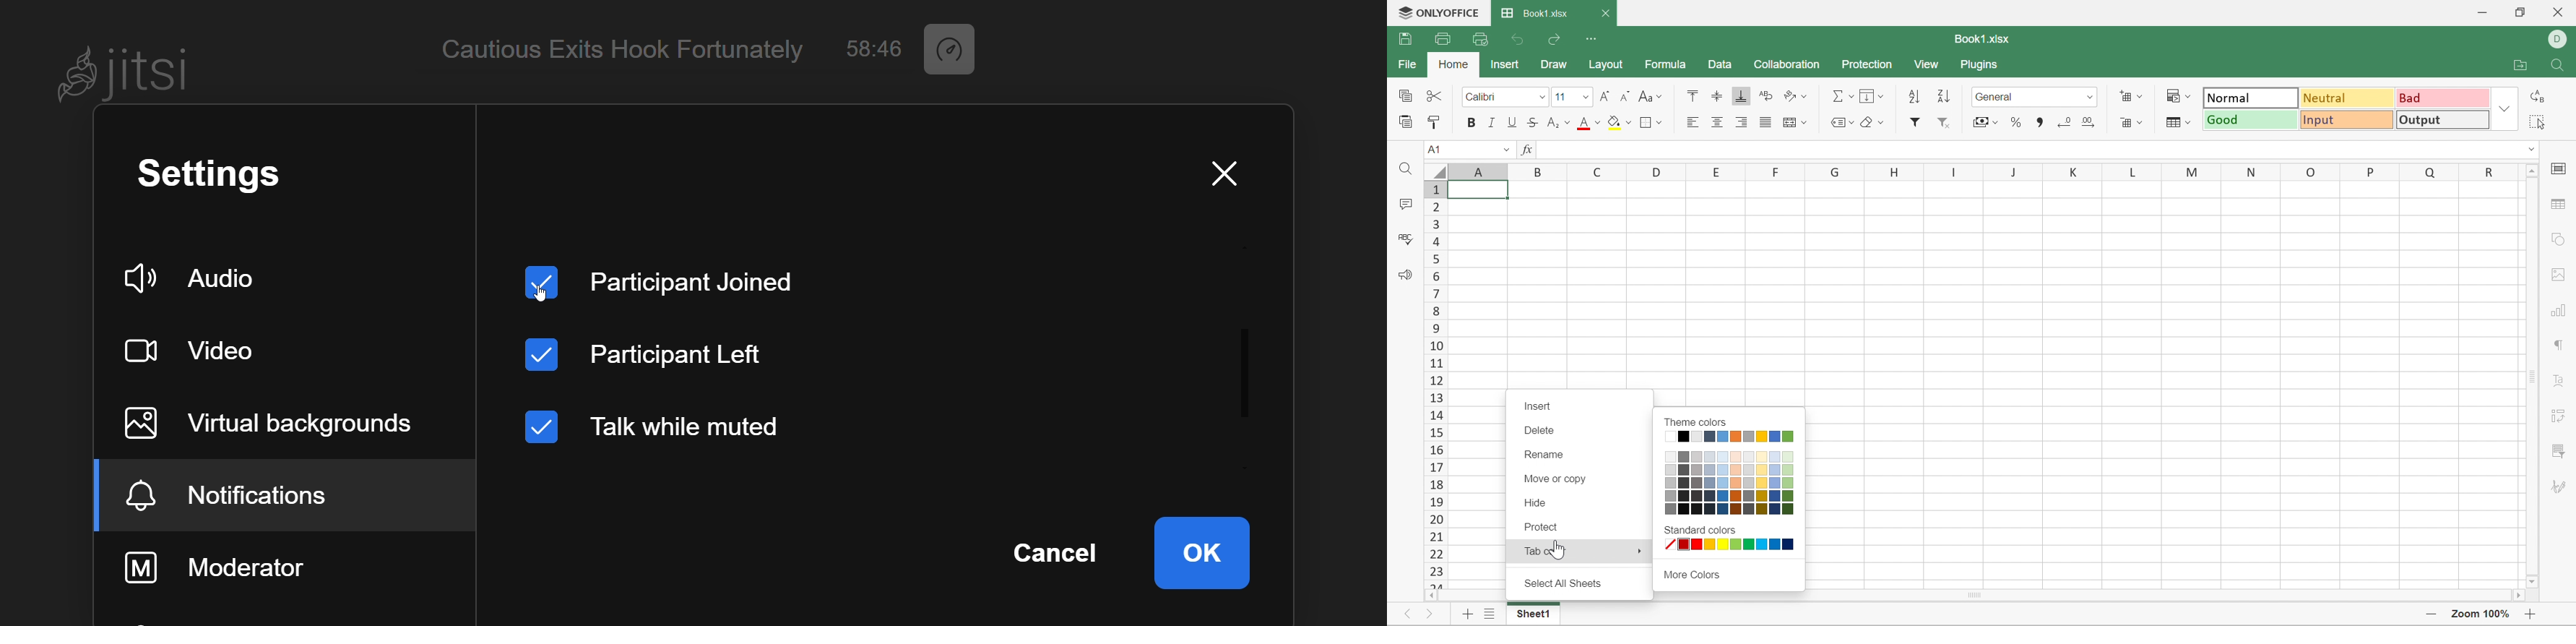 Image resolution: width=2576 pixels, height=644 pixels. I want to click on Accounting style, so click(1984, 122).